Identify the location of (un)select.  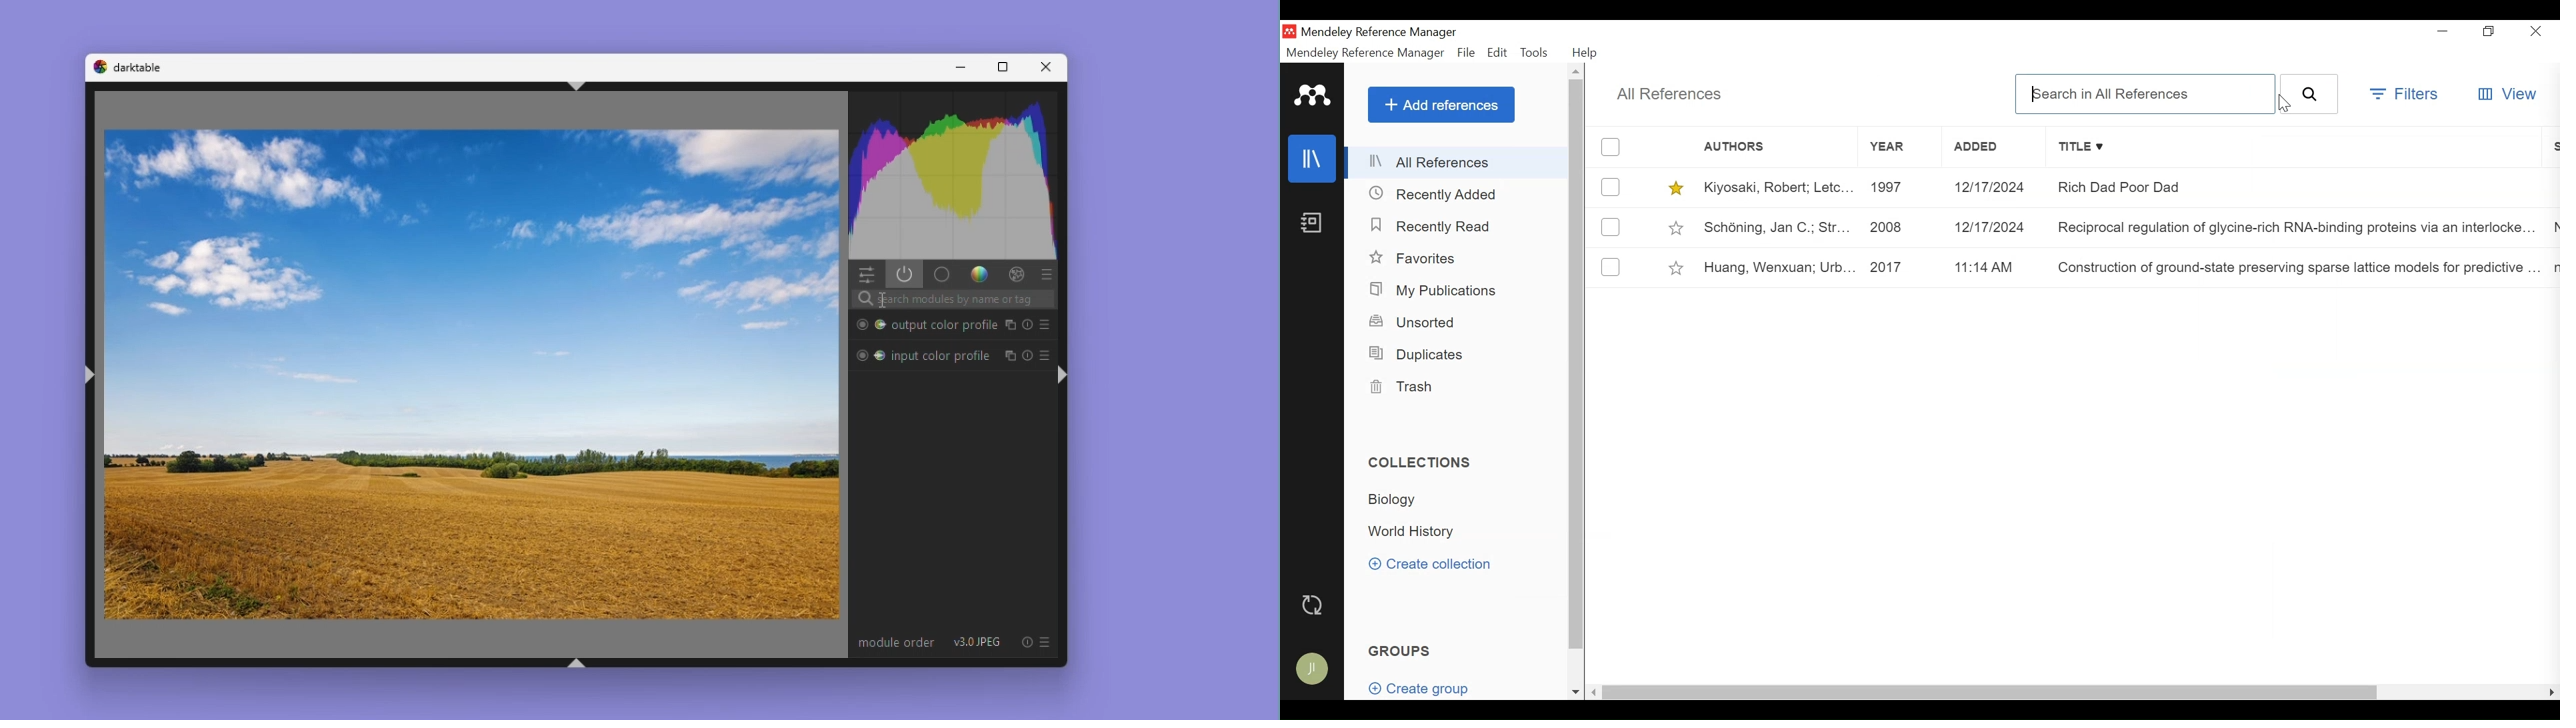
(1610, 147).